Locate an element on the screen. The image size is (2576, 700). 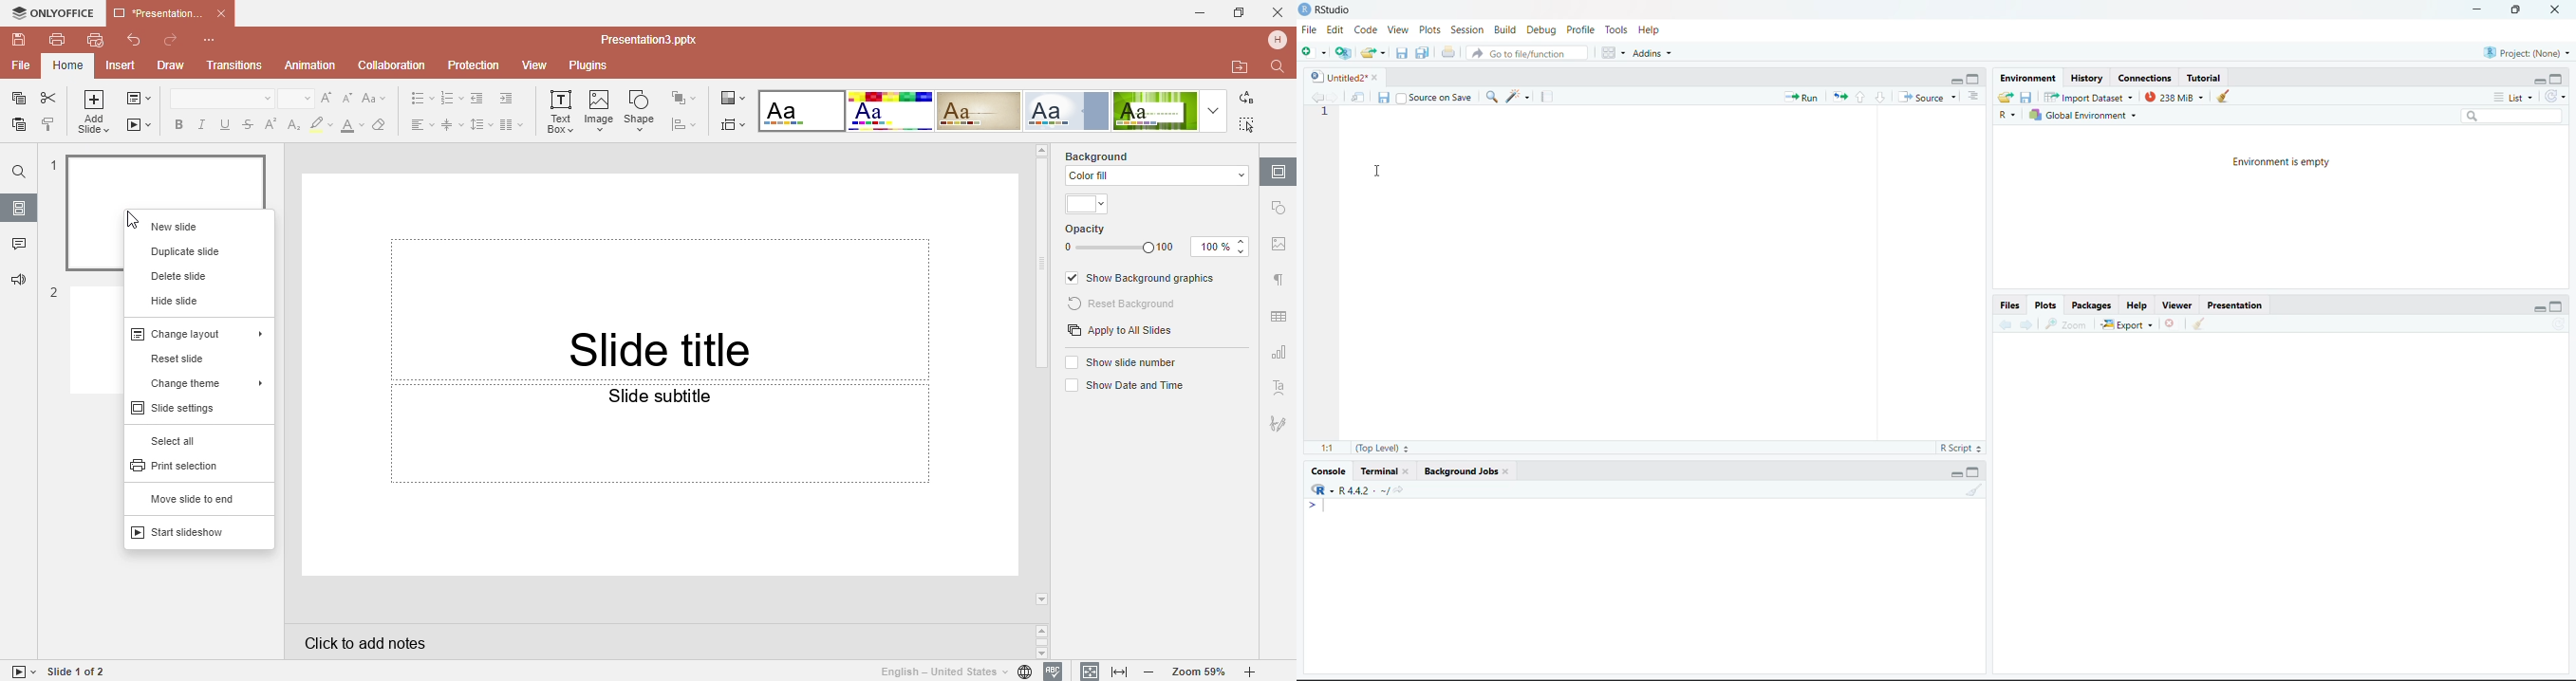
Slide subtittle is located at coordinates (660, 479).